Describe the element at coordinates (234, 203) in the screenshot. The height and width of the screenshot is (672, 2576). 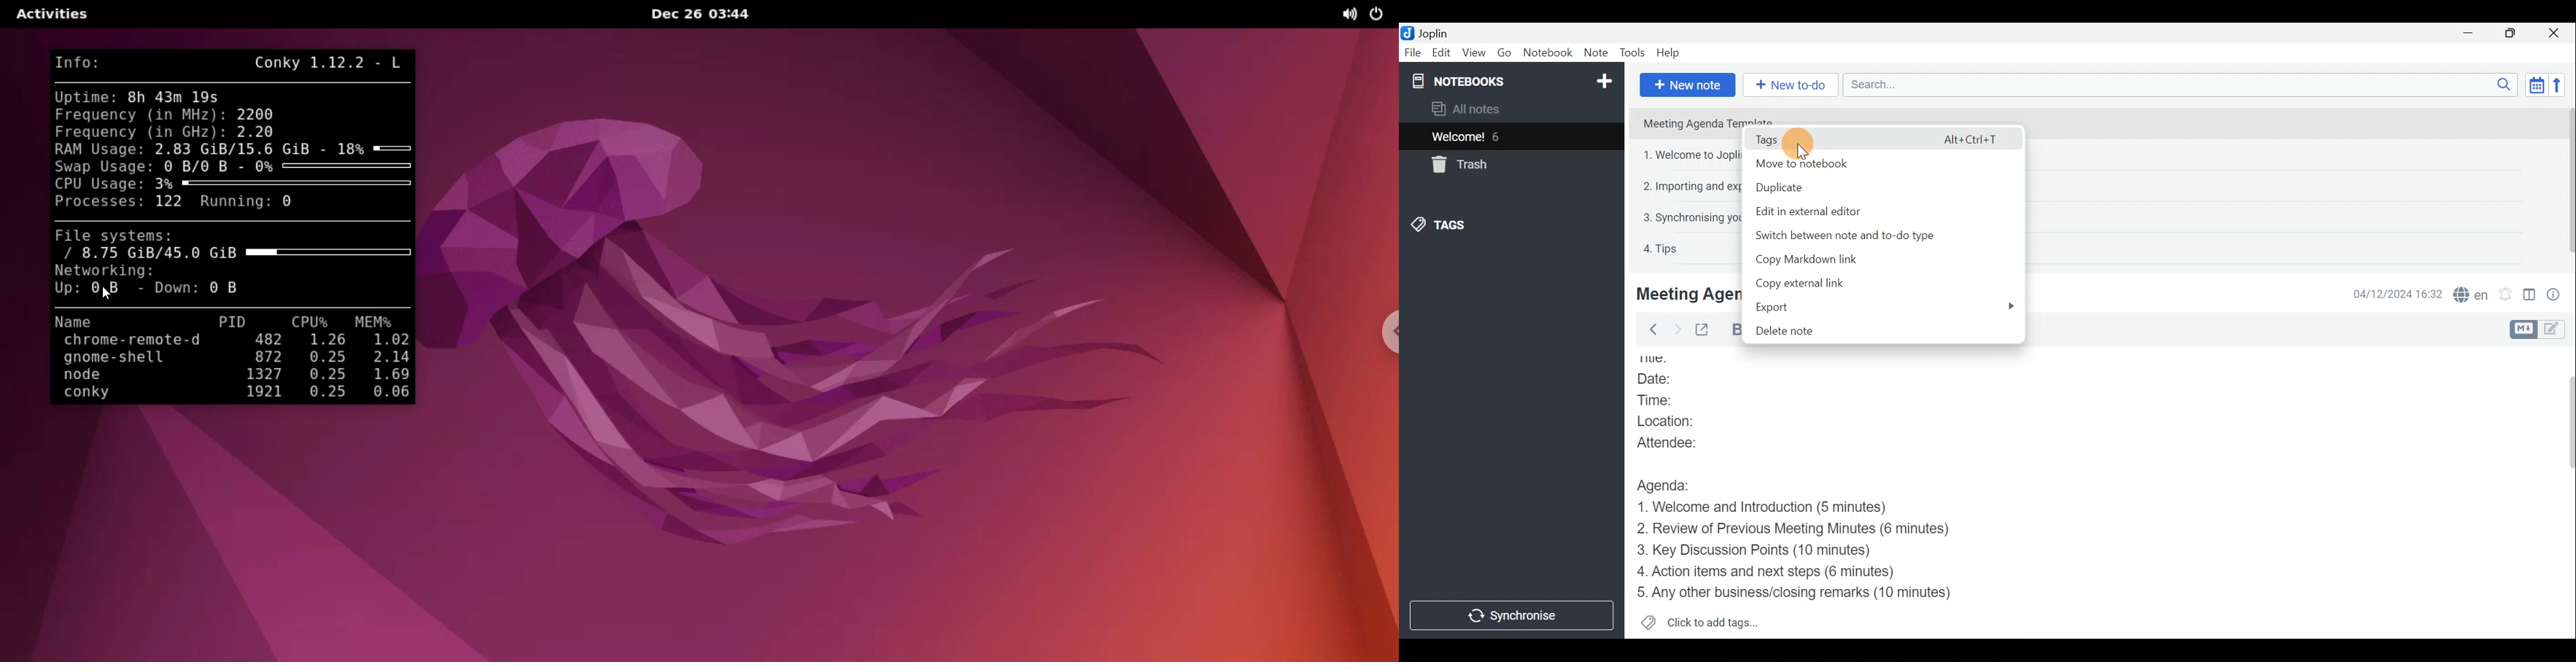
I see `running:` at that location.